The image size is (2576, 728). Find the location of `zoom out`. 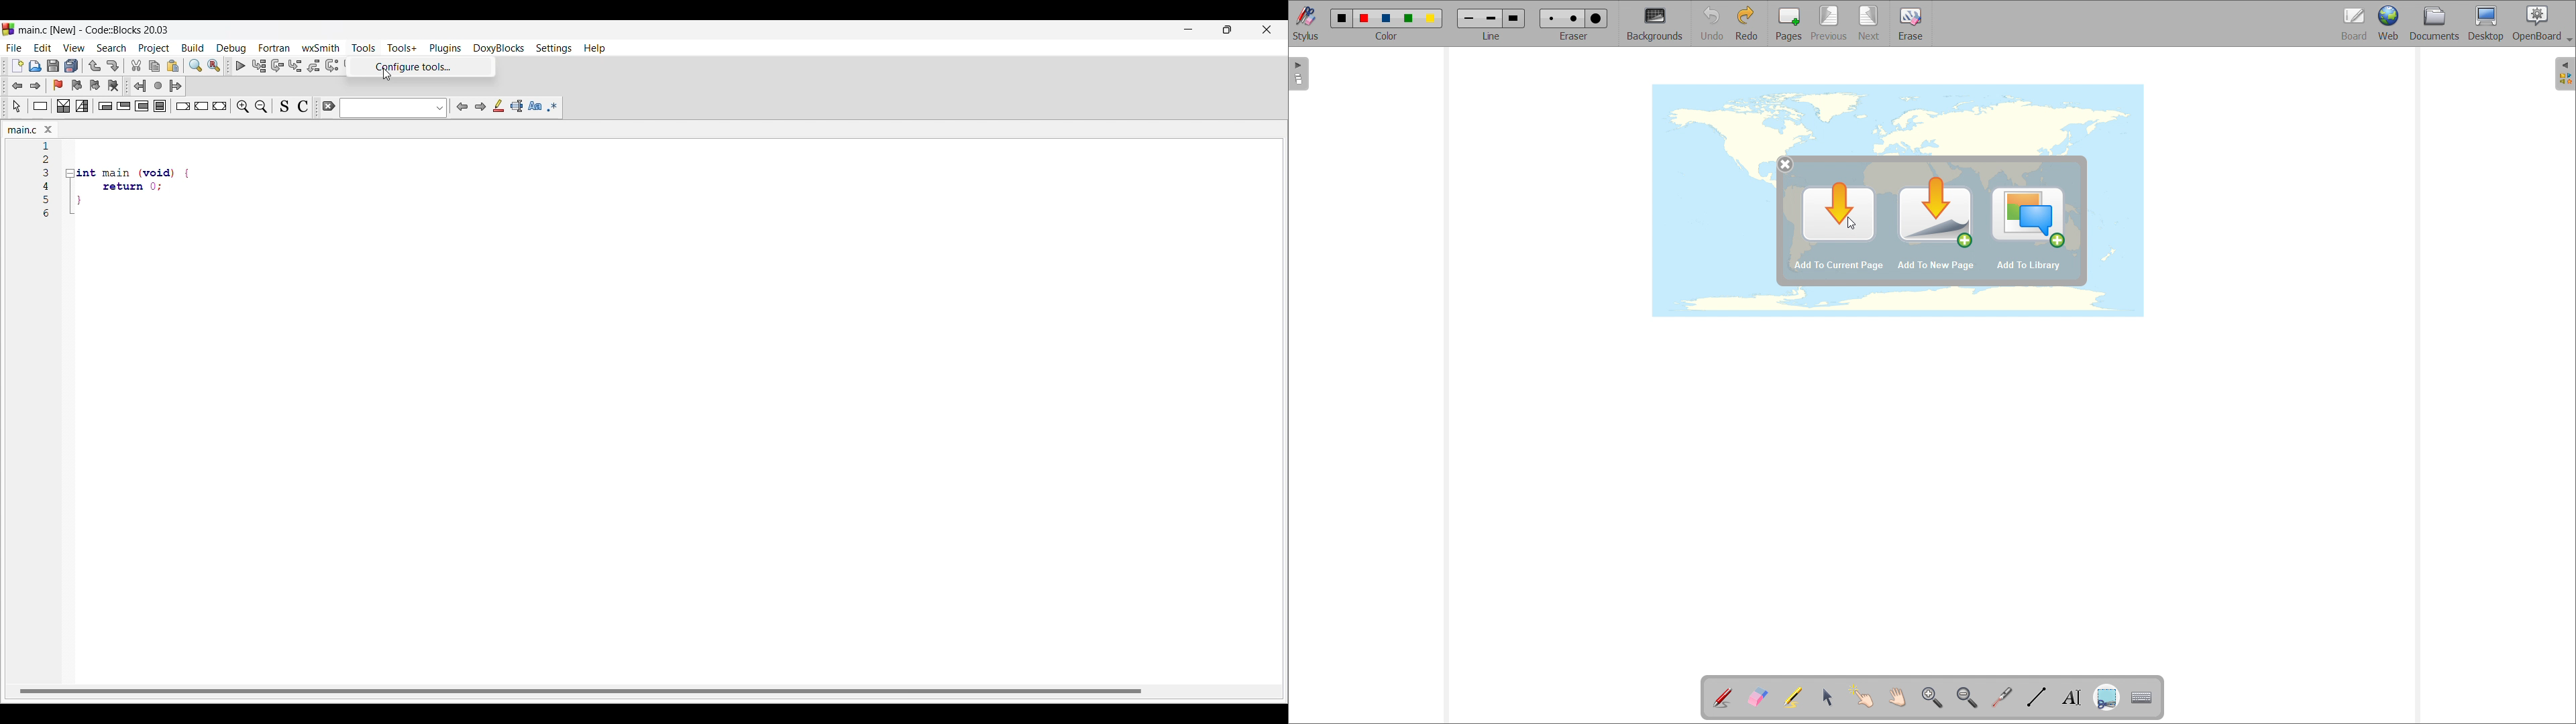

zoom out is located at coordinates (1966, 697).